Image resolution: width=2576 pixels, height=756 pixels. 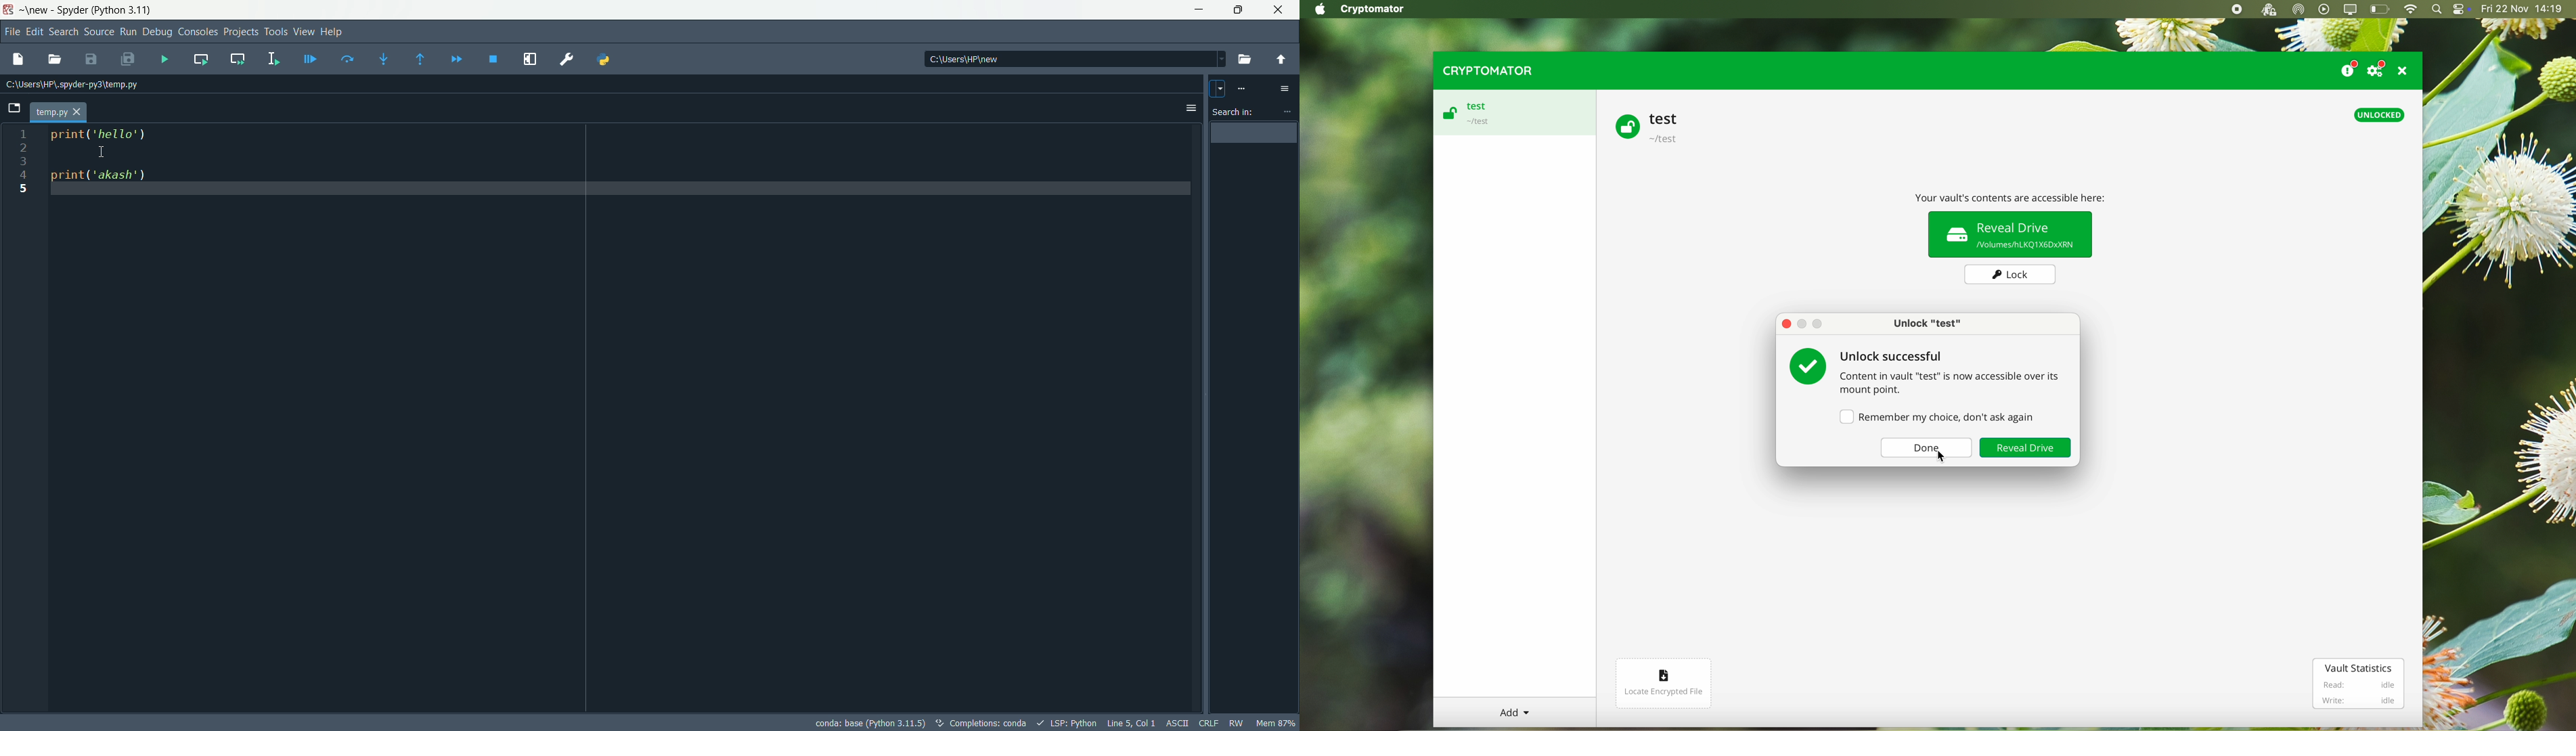 What do you see at coordinates (1199, 11) in the screenshot?
I see `minimum` at bounding box center [1199, 11].